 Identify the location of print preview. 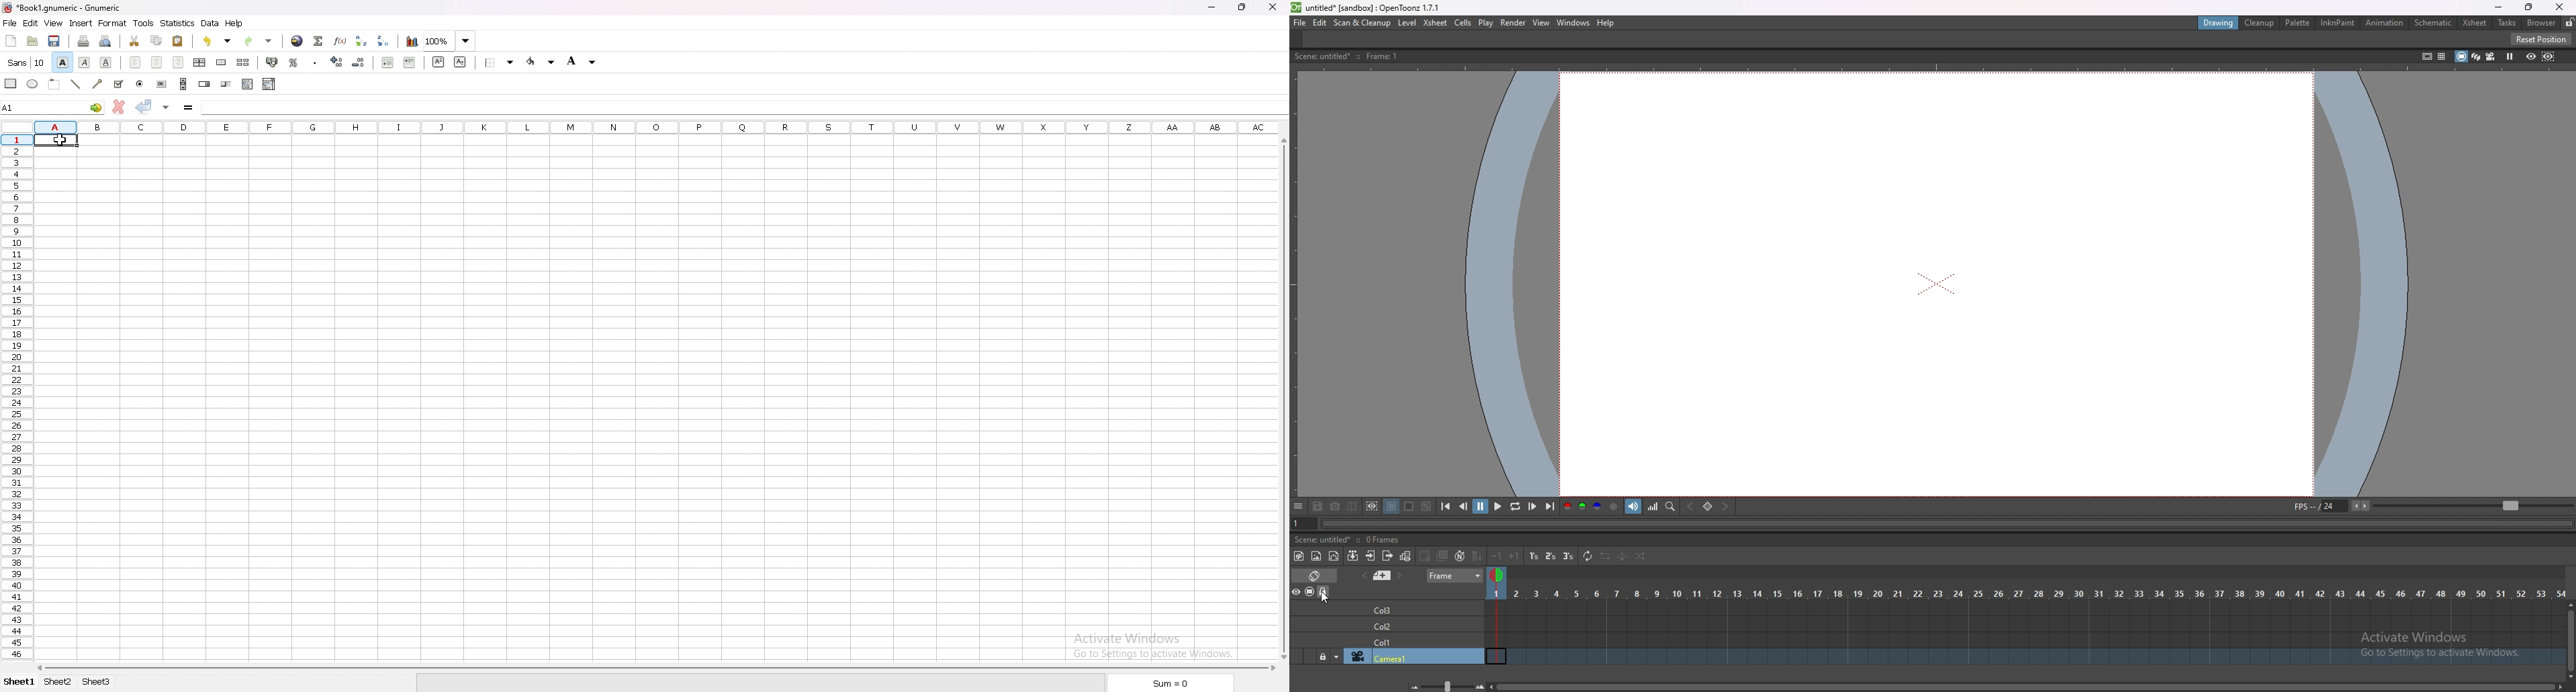
(106, 41).